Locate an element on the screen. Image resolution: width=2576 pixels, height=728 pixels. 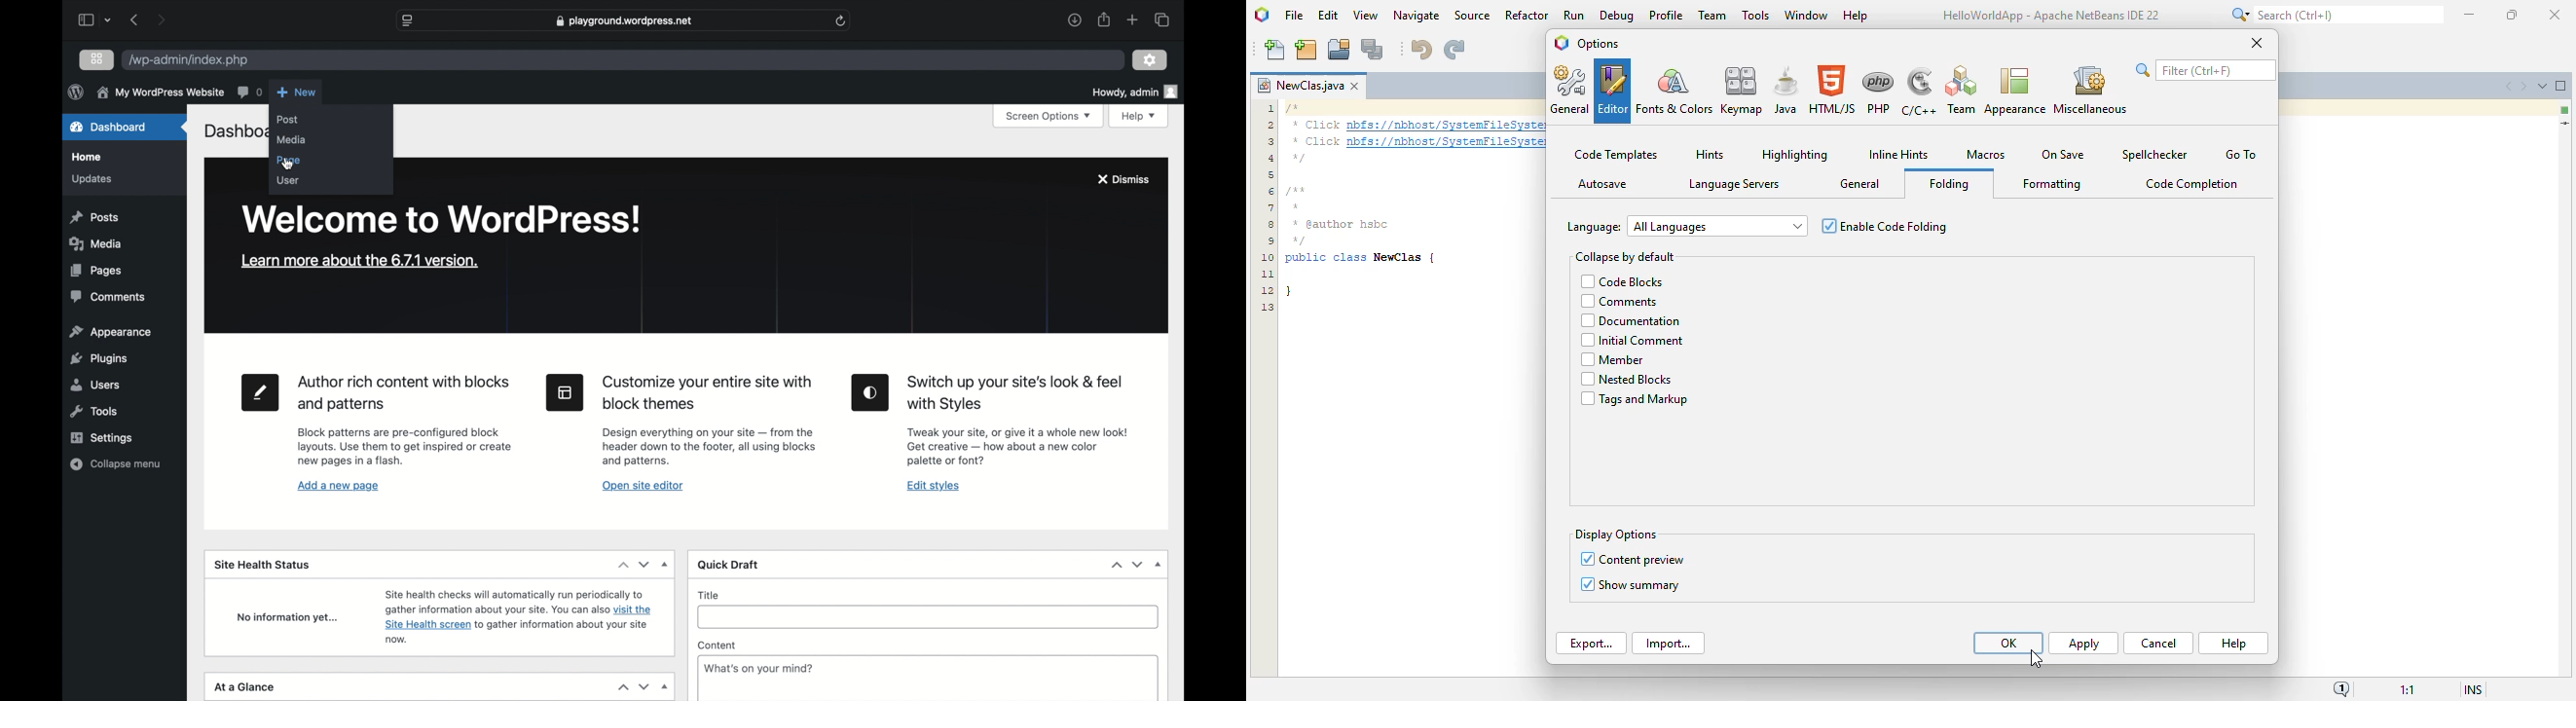
pages is located at coordinates (96, 271).